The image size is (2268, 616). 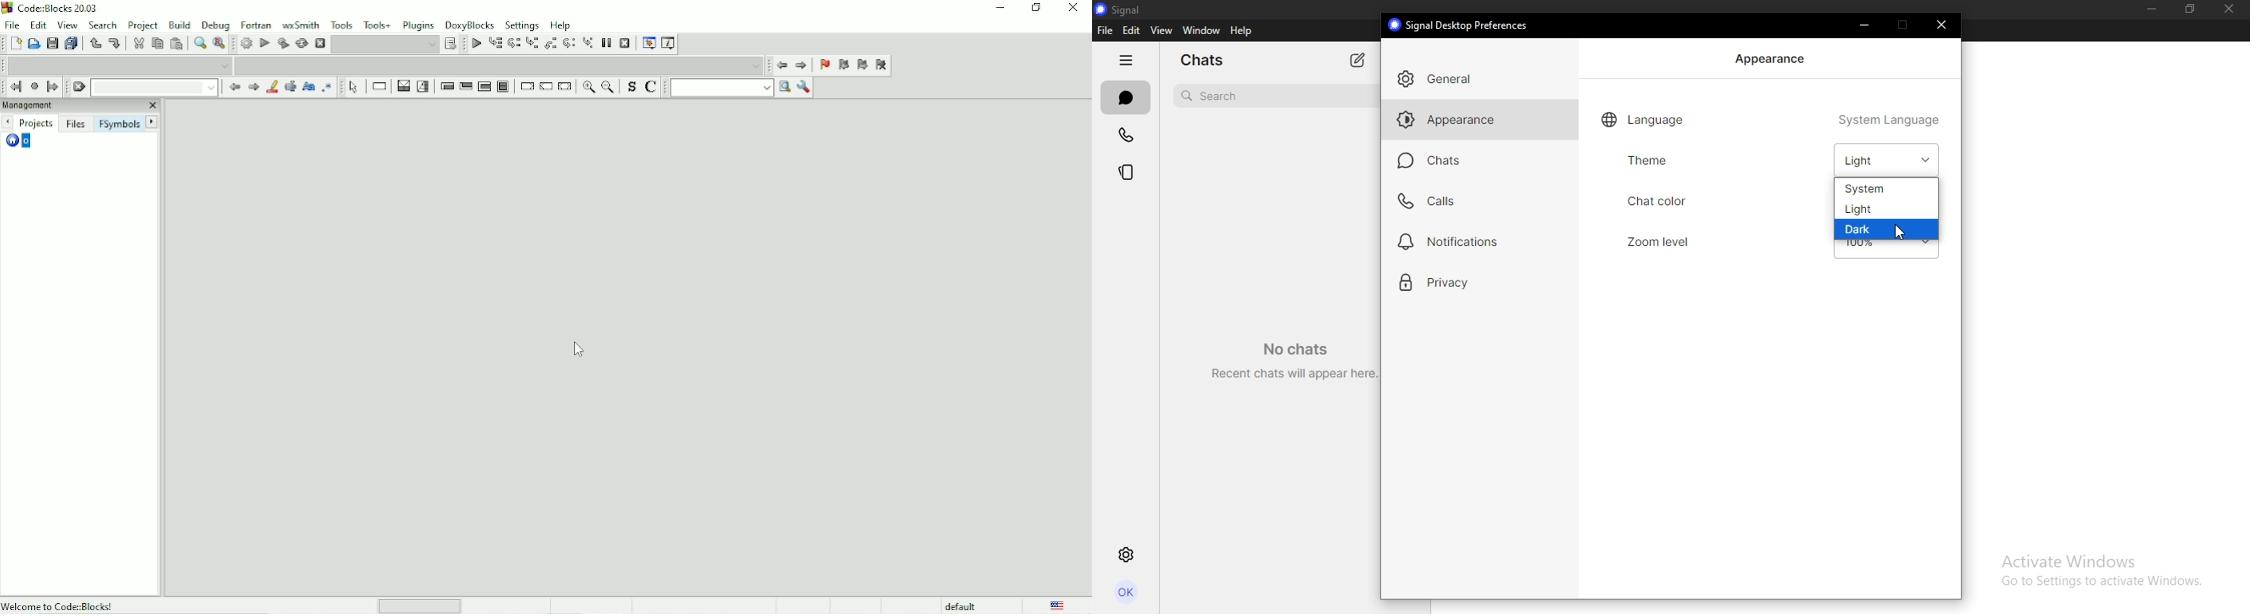 I want to click on Step into, so click(x=532, y=45).